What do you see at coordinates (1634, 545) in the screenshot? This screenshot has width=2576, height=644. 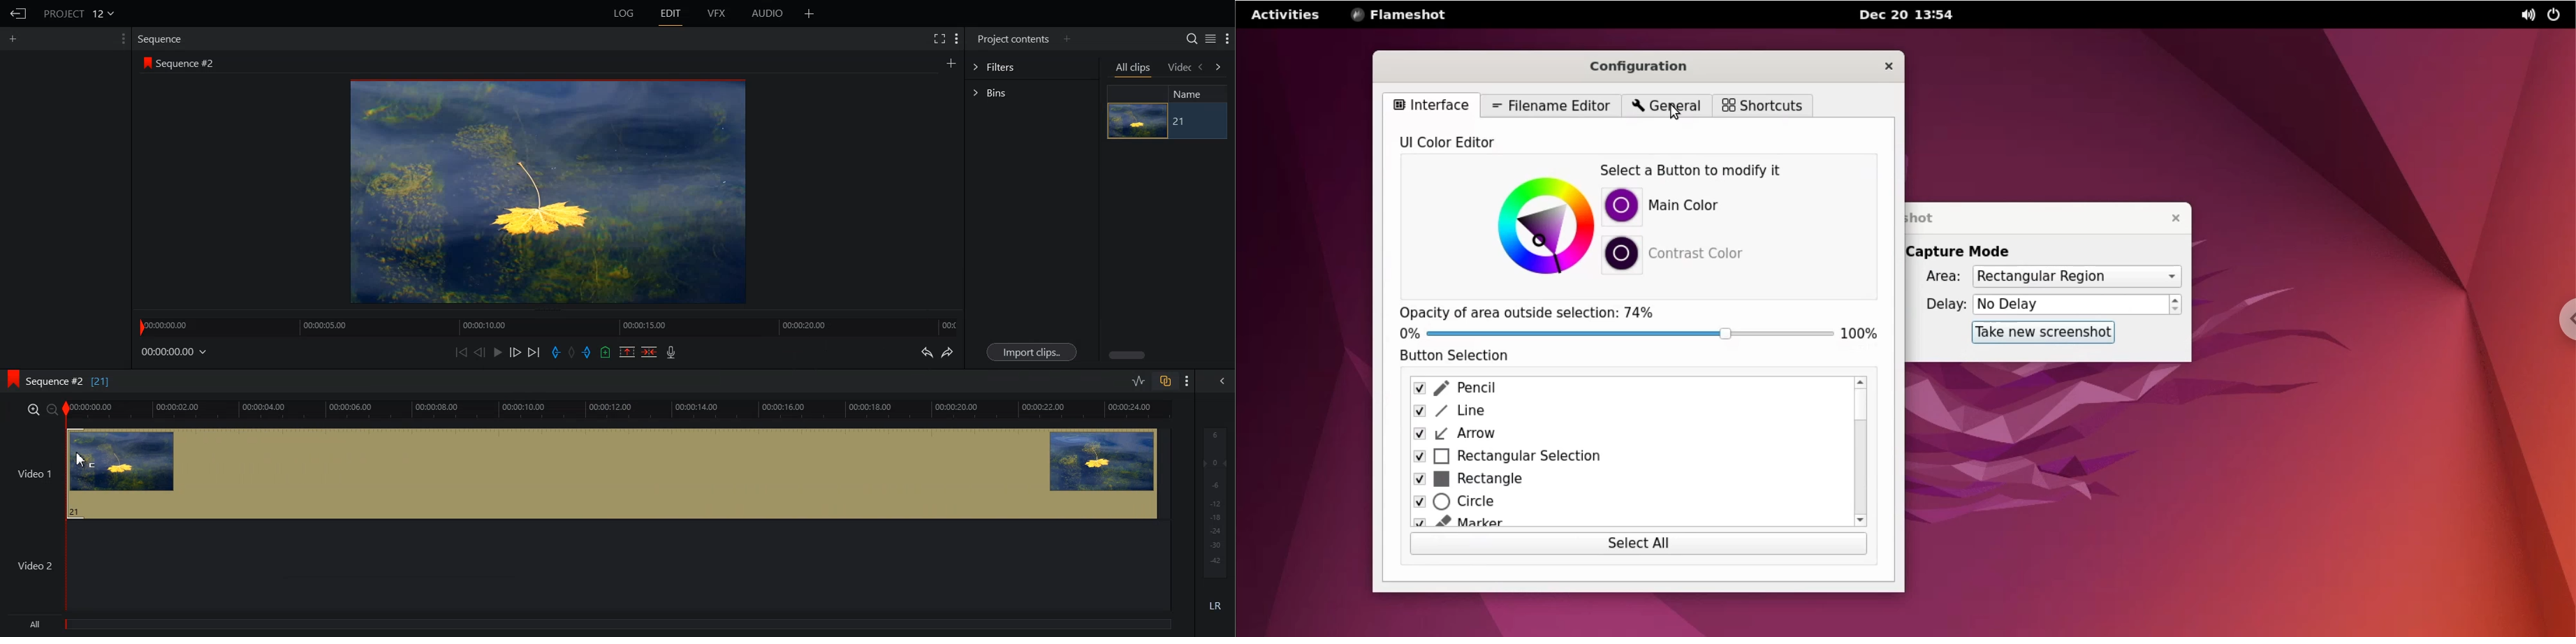 I see `select all` at bounding box center [1634, 545].